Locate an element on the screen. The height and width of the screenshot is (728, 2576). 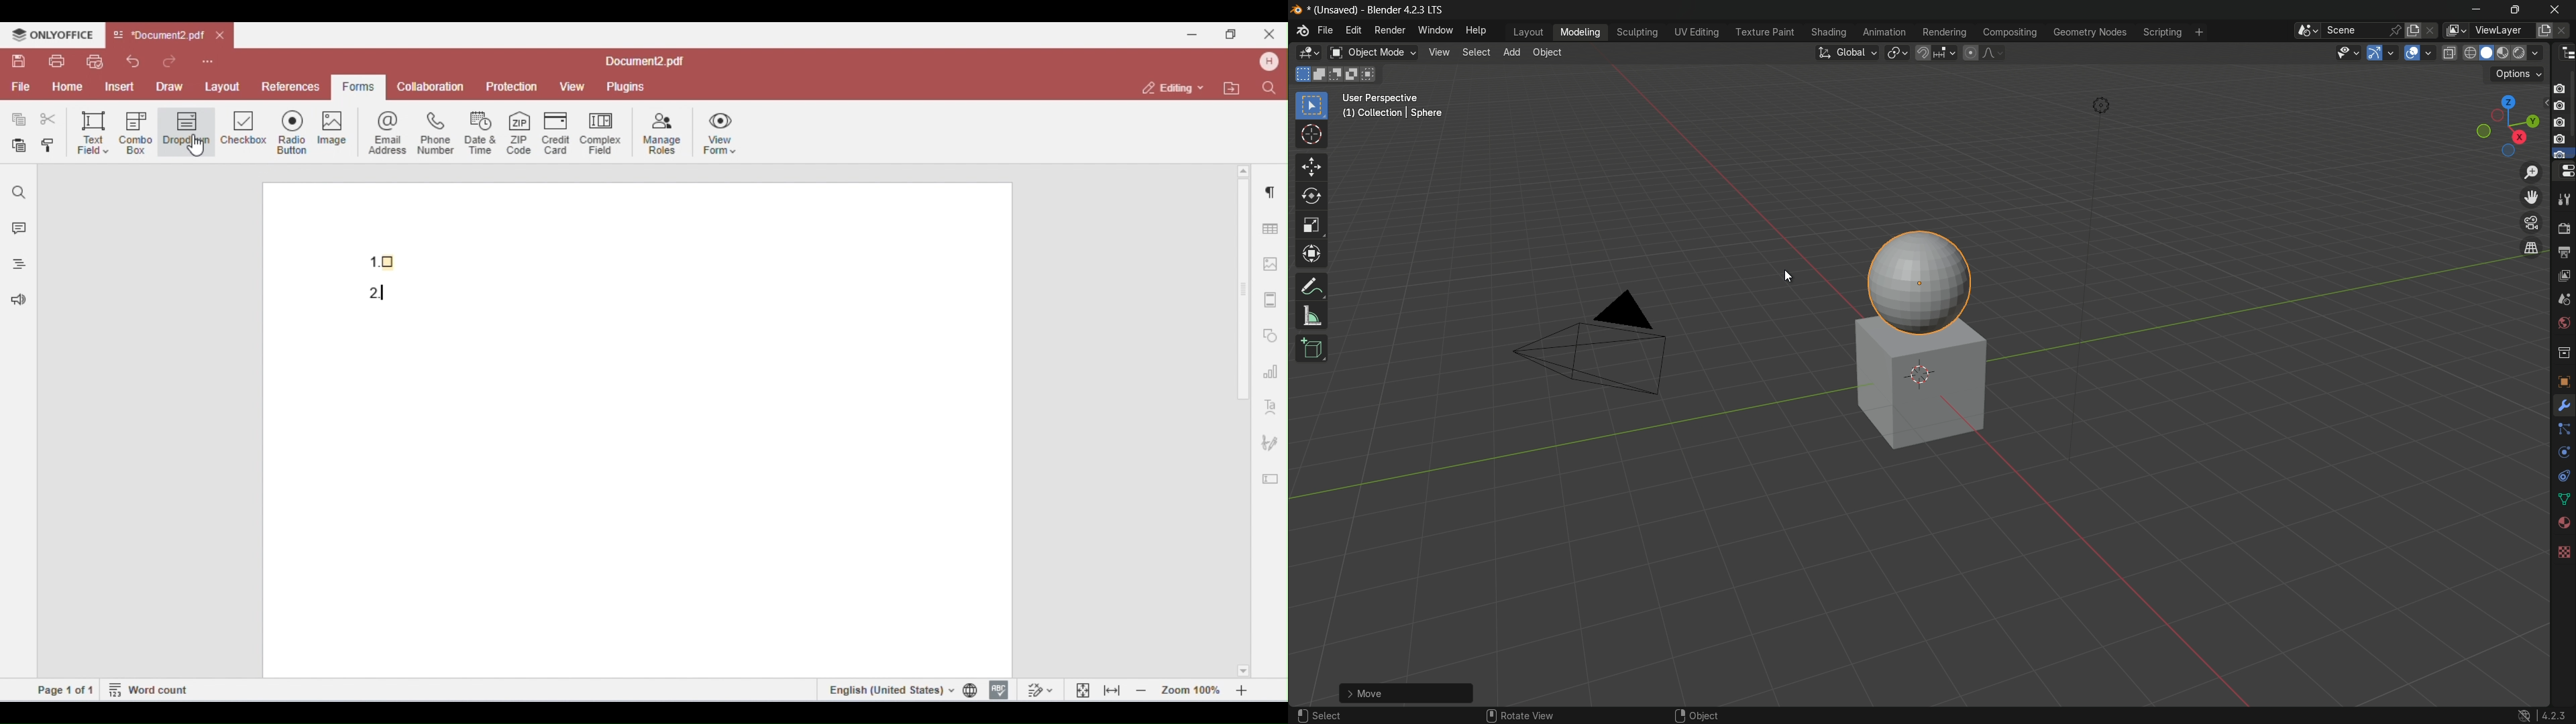
minimize is located at coordinates (2476, 11).